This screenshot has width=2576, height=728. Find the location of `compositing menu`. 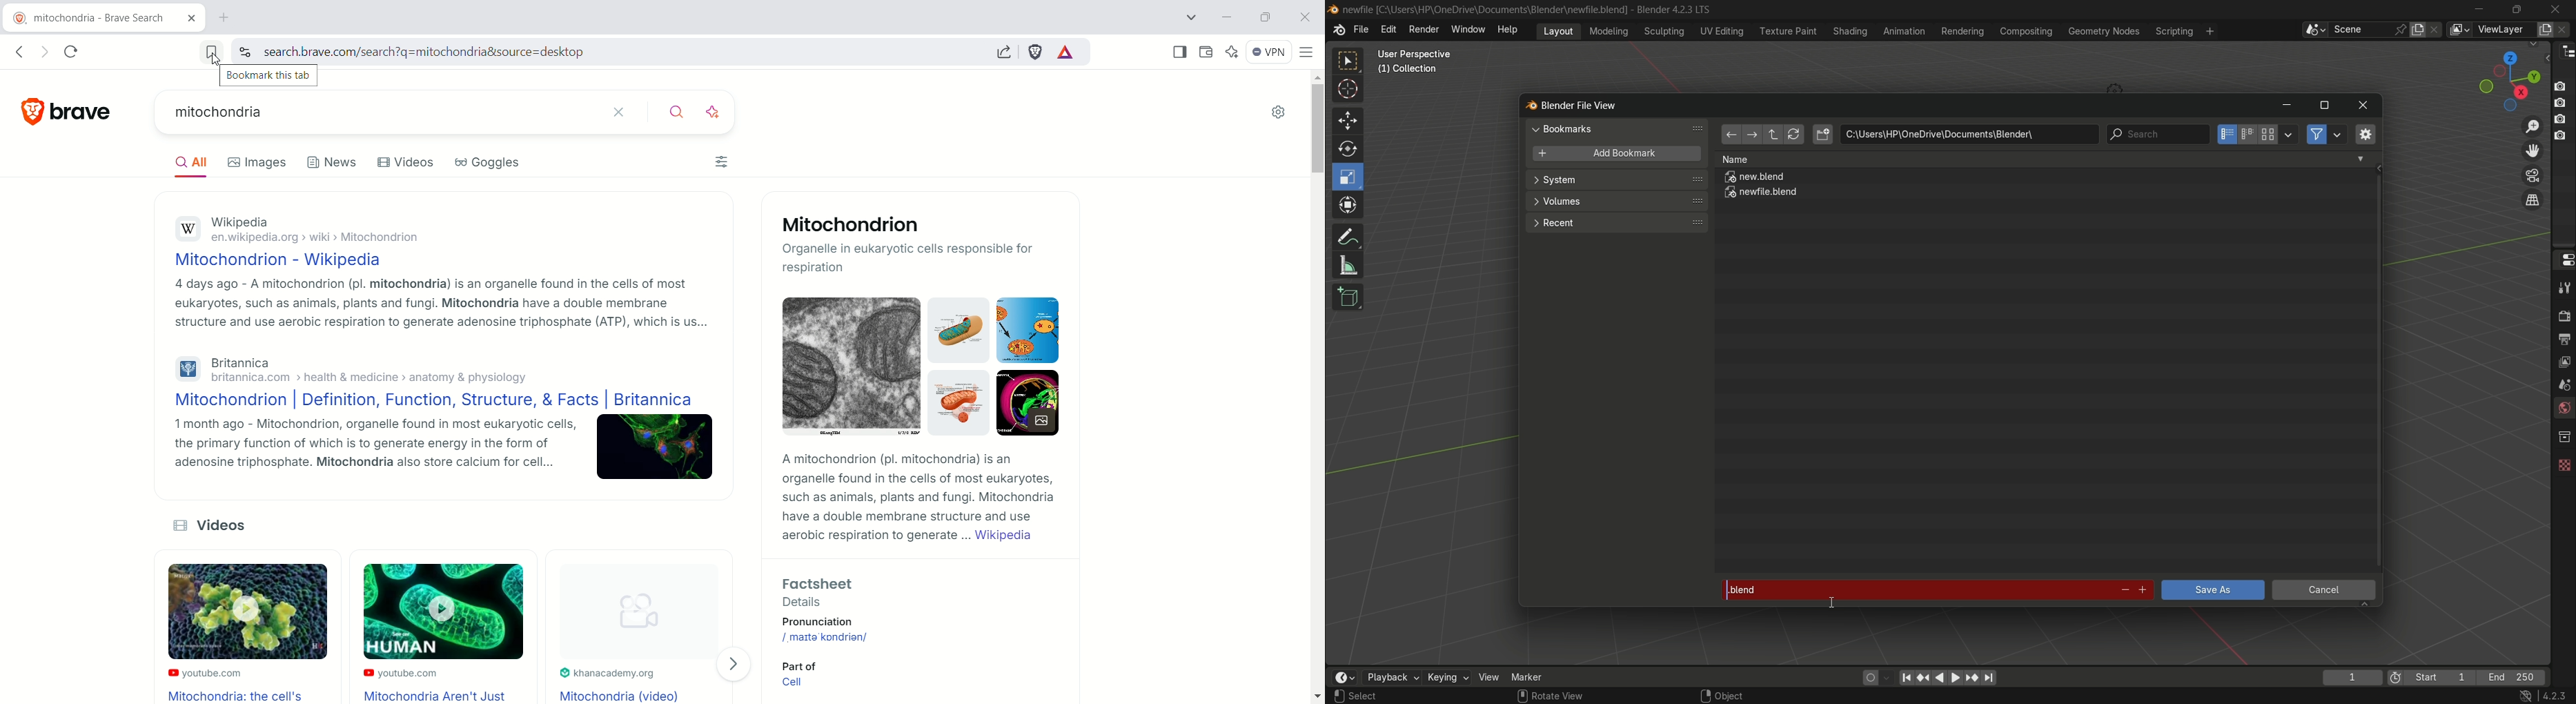

compositing menu is located at coordinates (2027, 31).